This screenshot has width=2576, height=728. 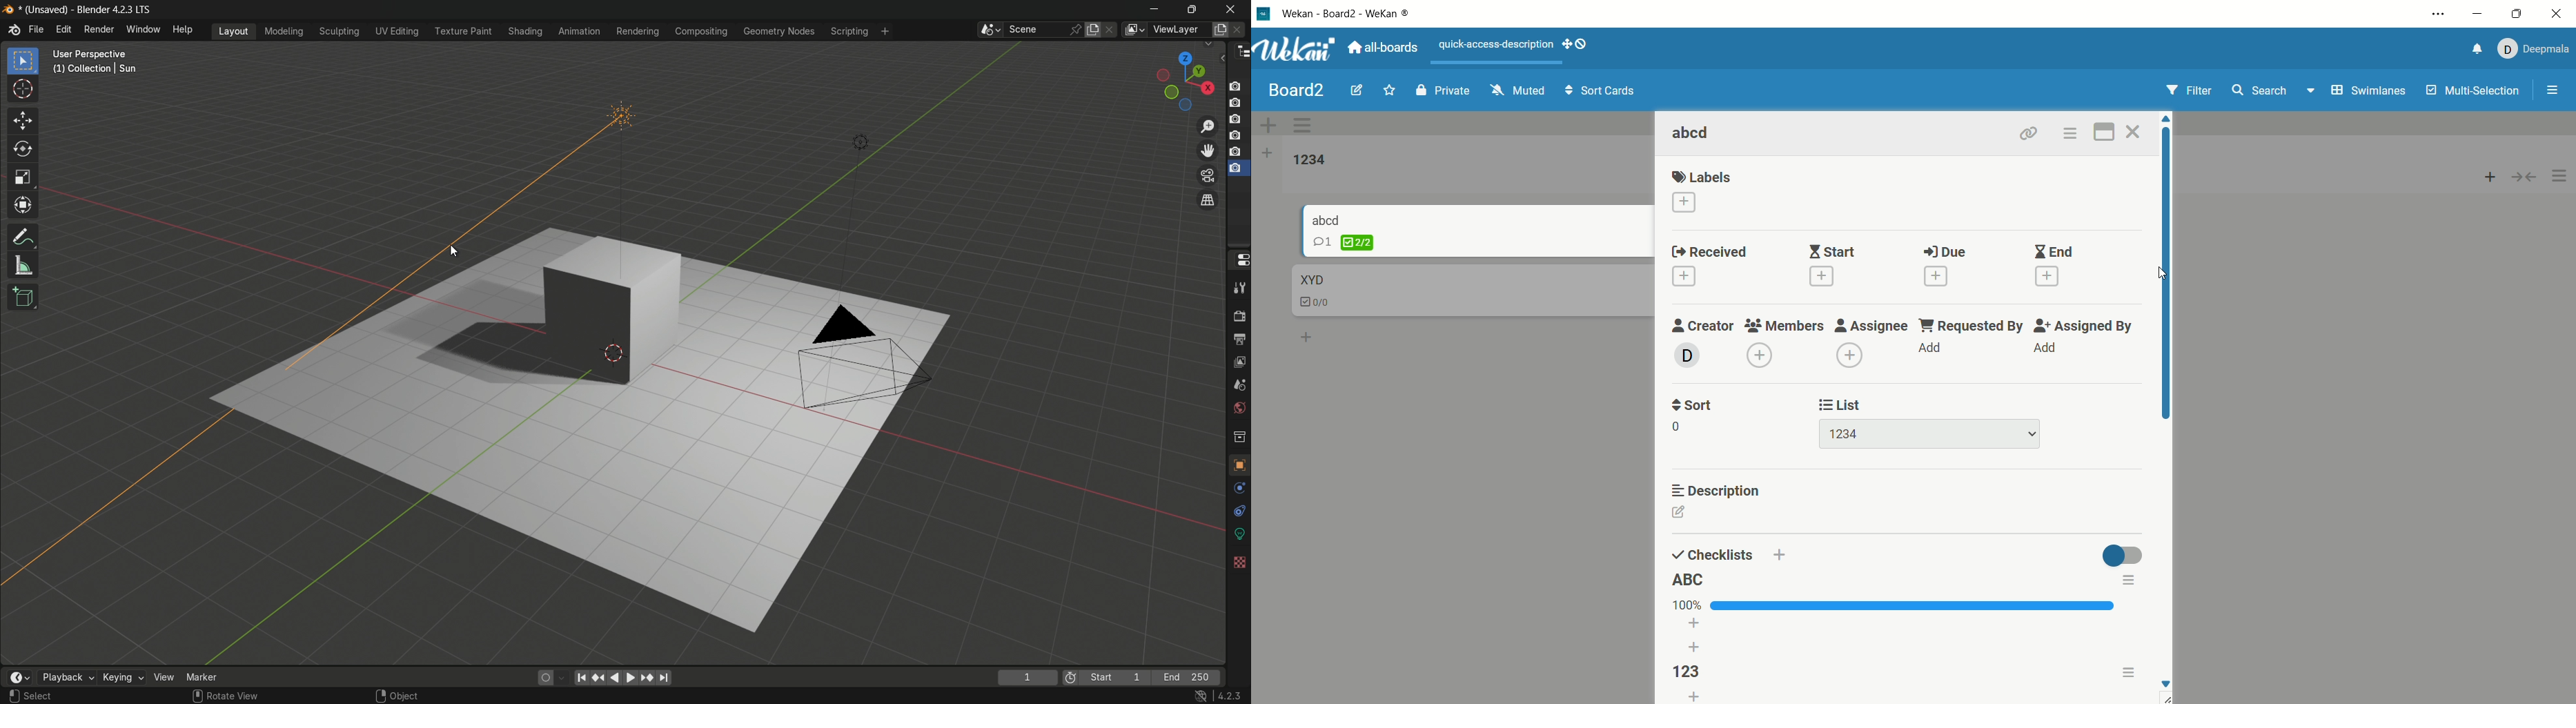 What do you see at coordinates (1240, 288) in the screenshot?
I see `tools` at bounding box center [1240, 288].